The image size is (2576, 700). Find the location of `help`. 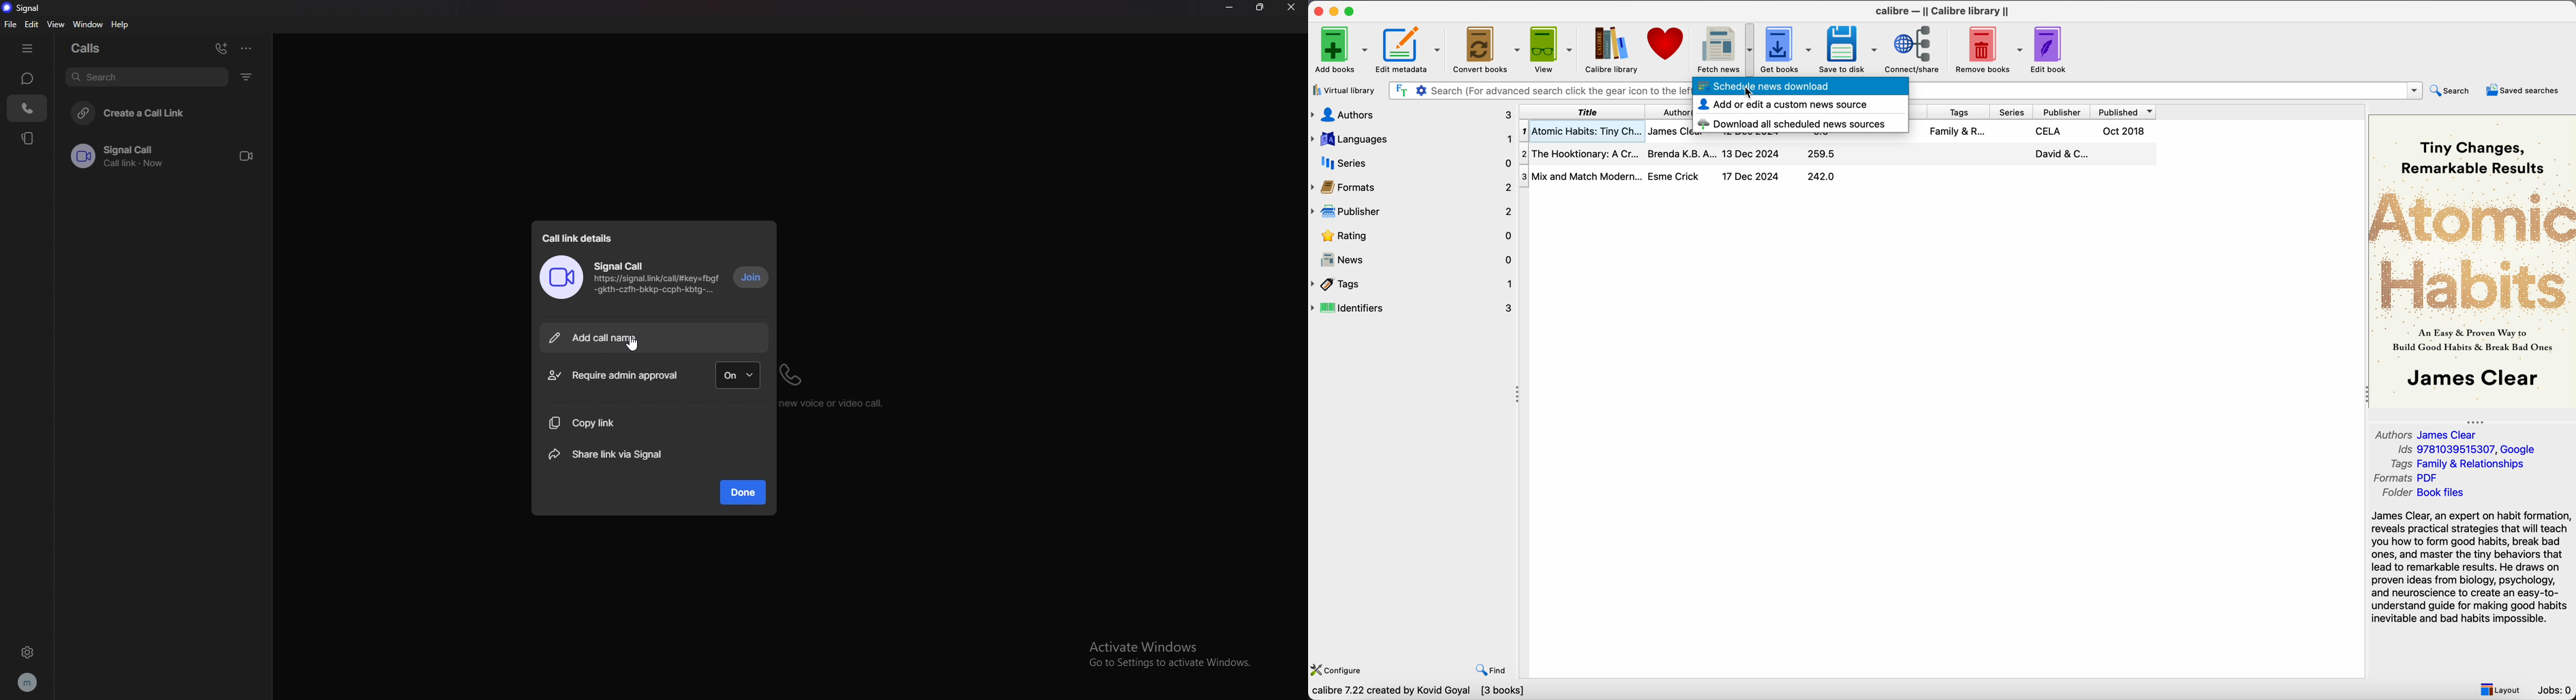

help is located at coordinates (121, 25).